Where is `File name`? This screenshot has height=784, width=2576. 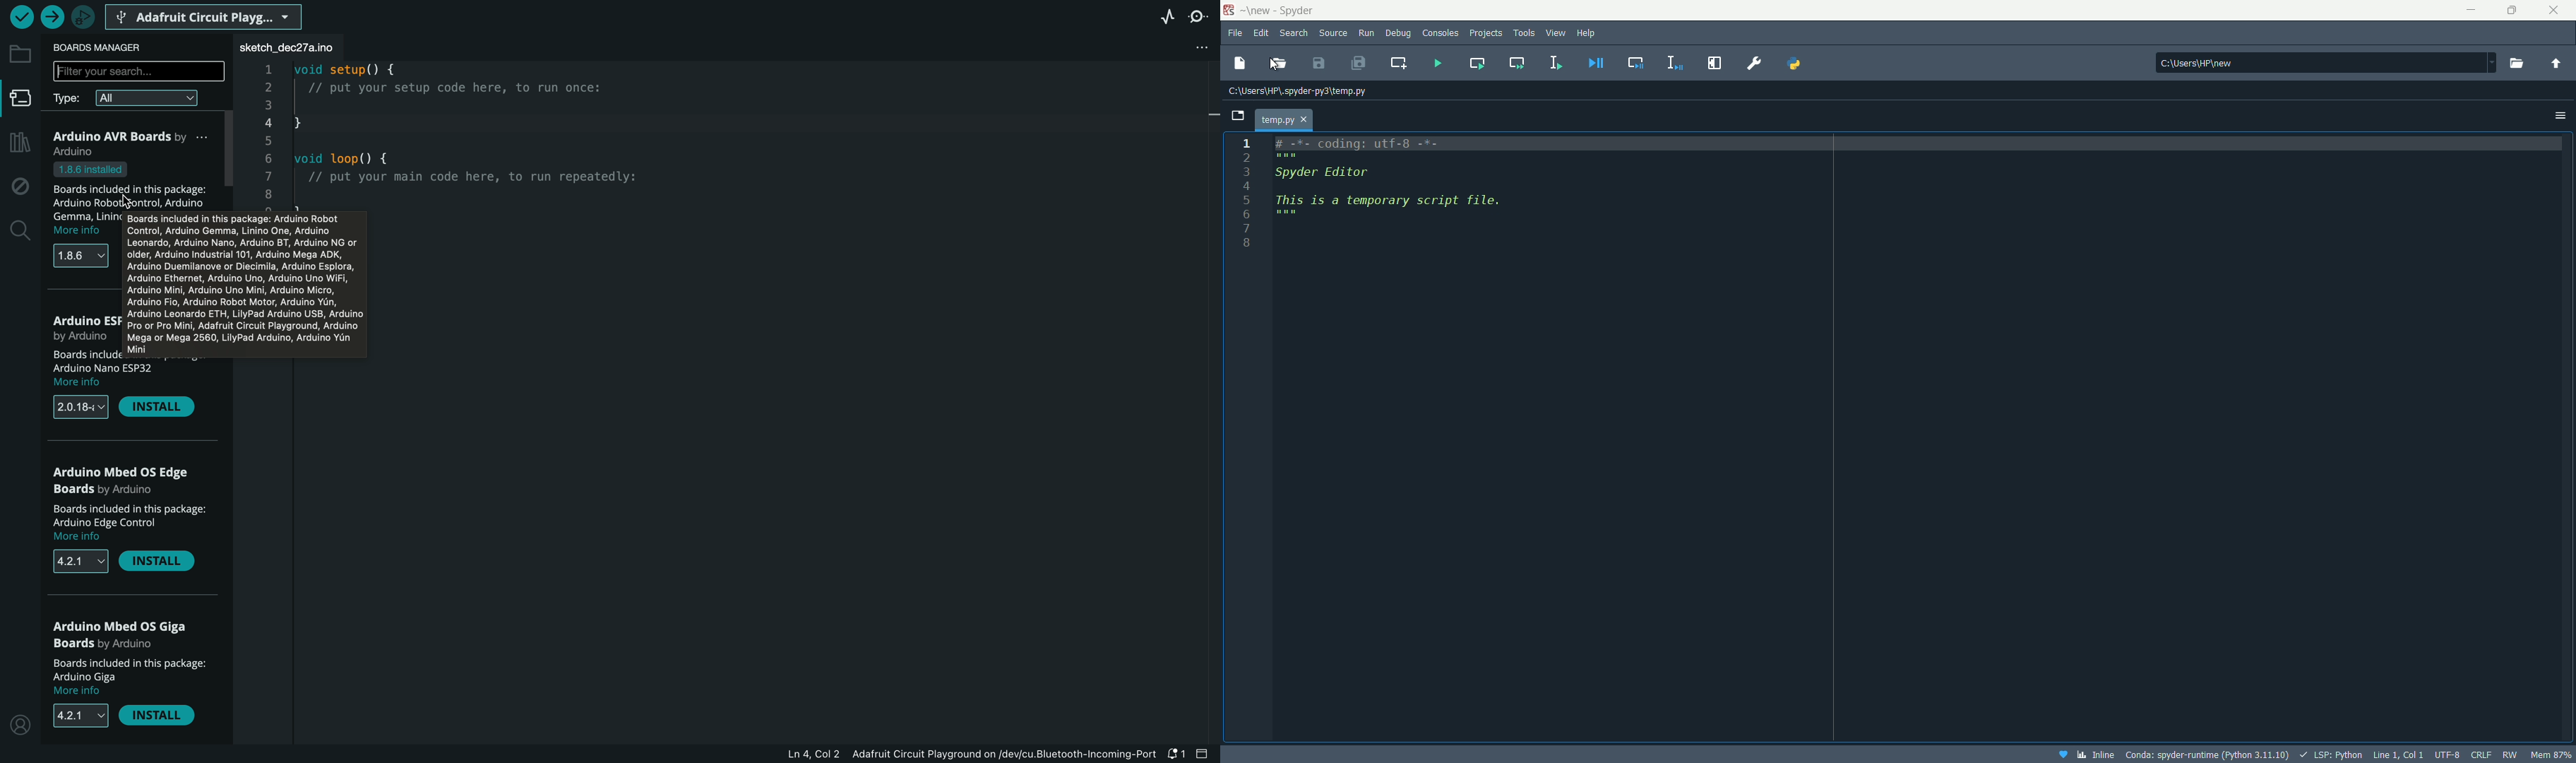
File name is located at coordinates (1286, 121).